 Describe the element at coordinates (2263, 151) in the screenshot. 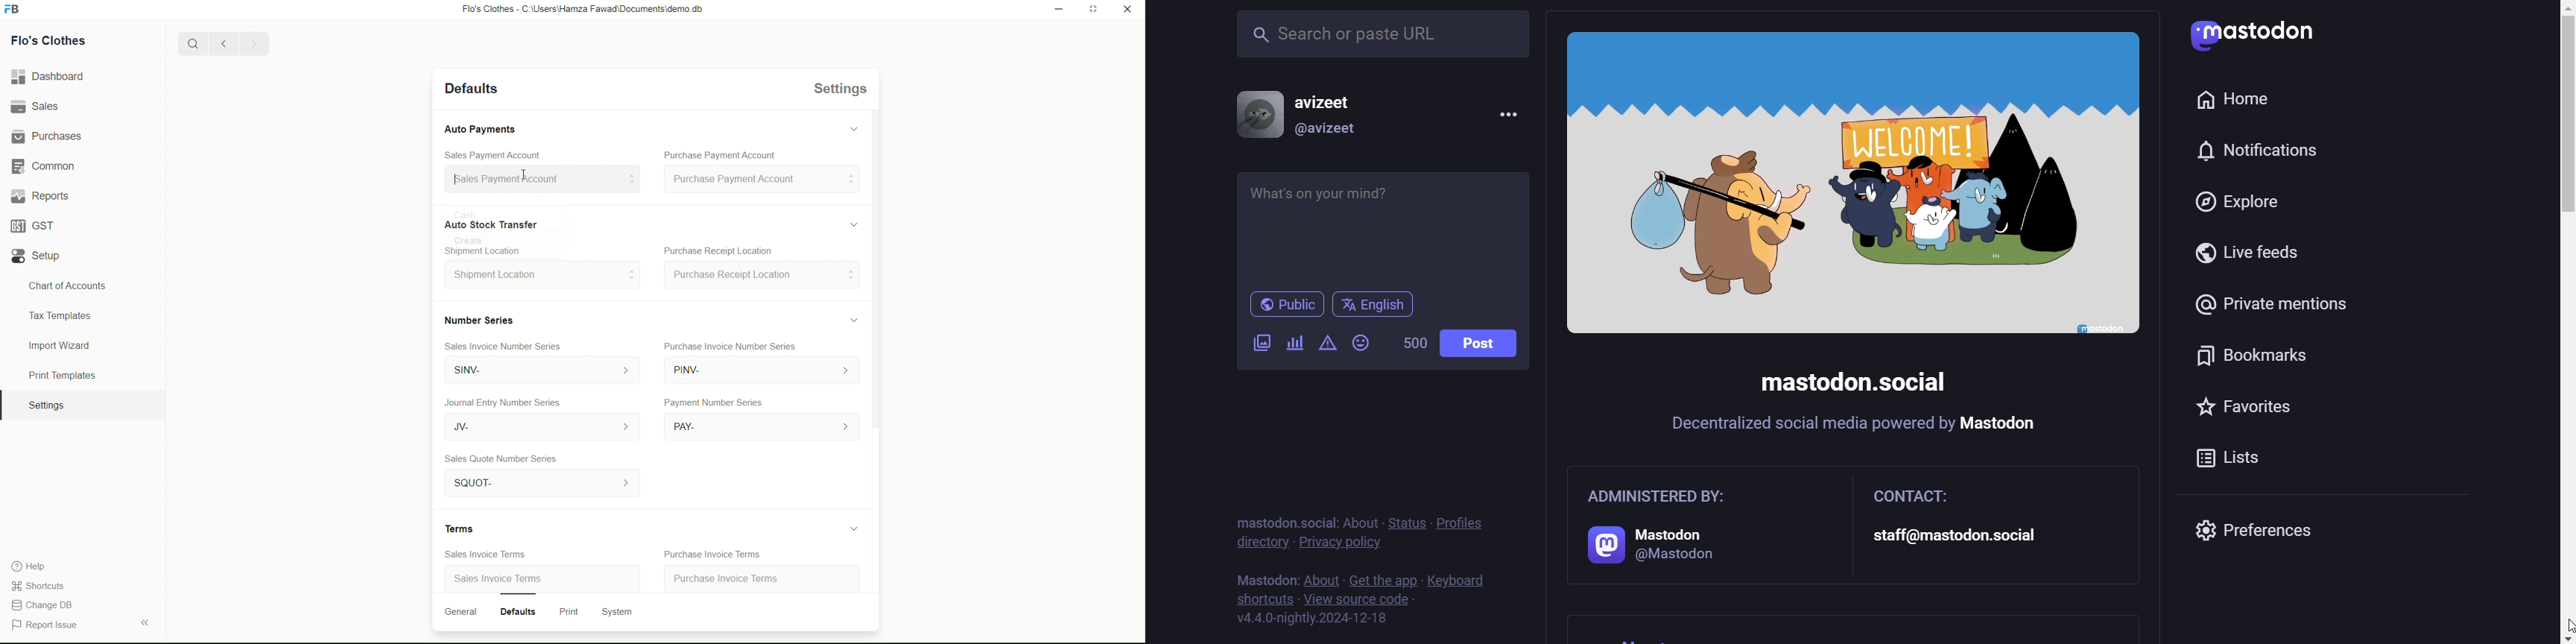

I see `notifications` at that location.